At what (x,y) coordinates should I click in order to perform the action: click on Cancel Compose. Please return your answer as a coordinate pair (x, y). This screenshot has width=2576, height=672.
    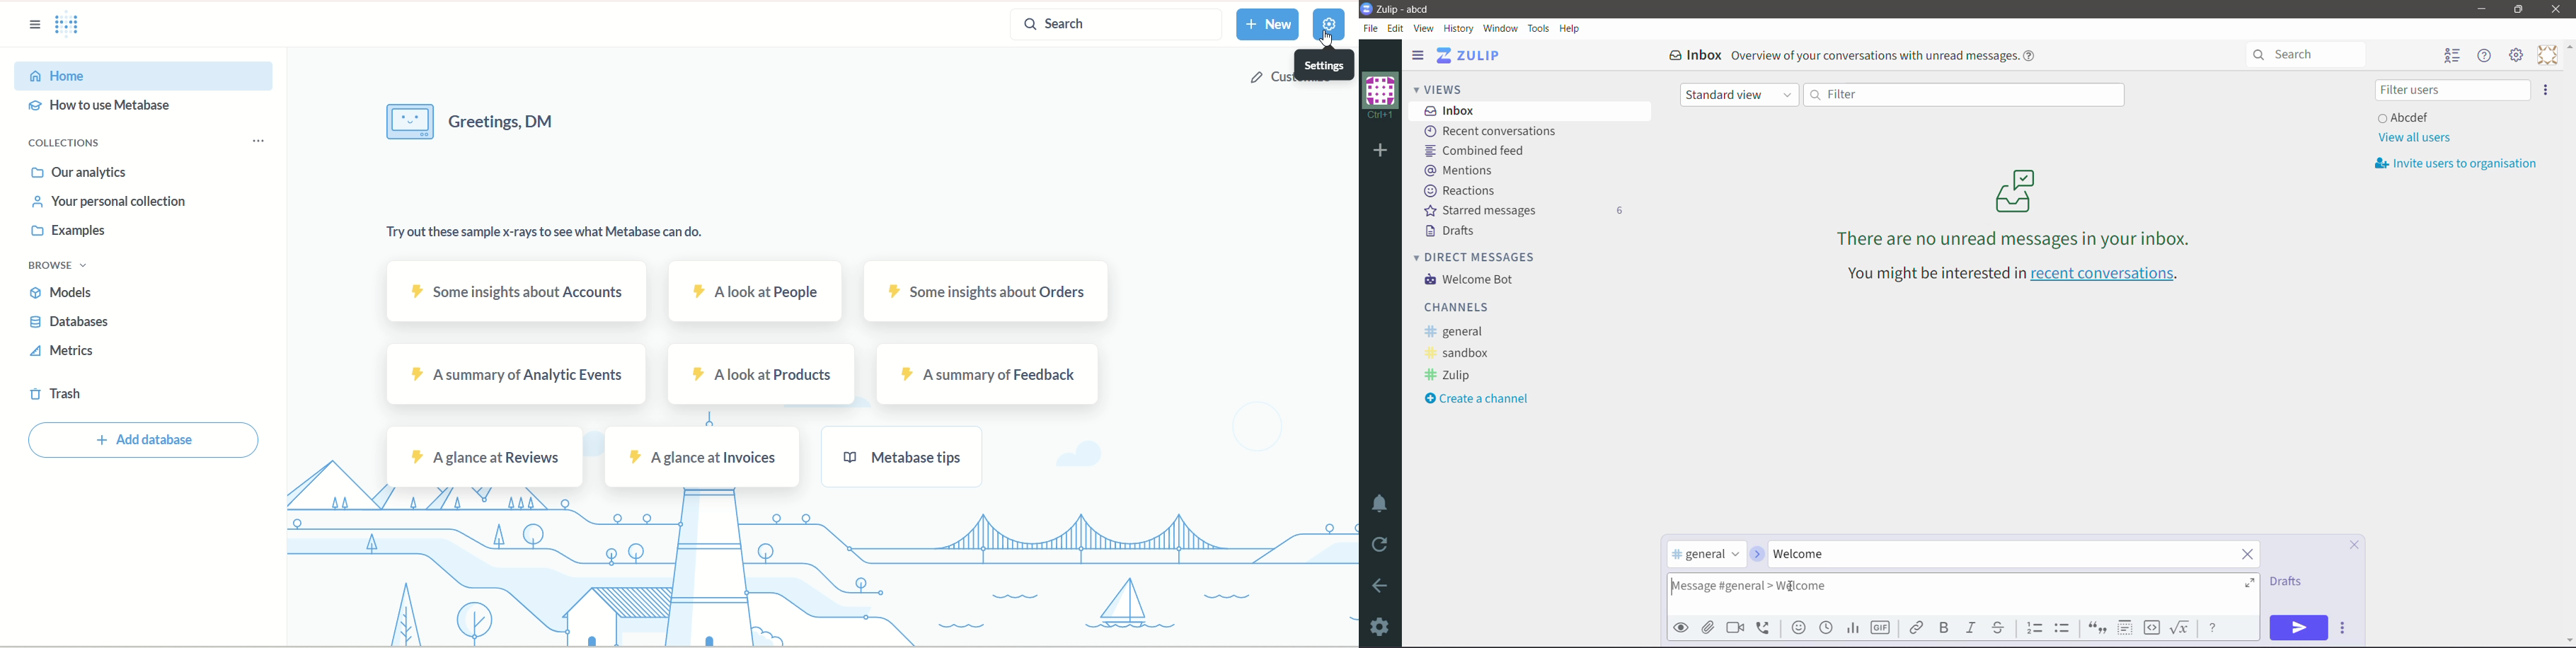
    Looking at the image, I should click on (2355, 546).